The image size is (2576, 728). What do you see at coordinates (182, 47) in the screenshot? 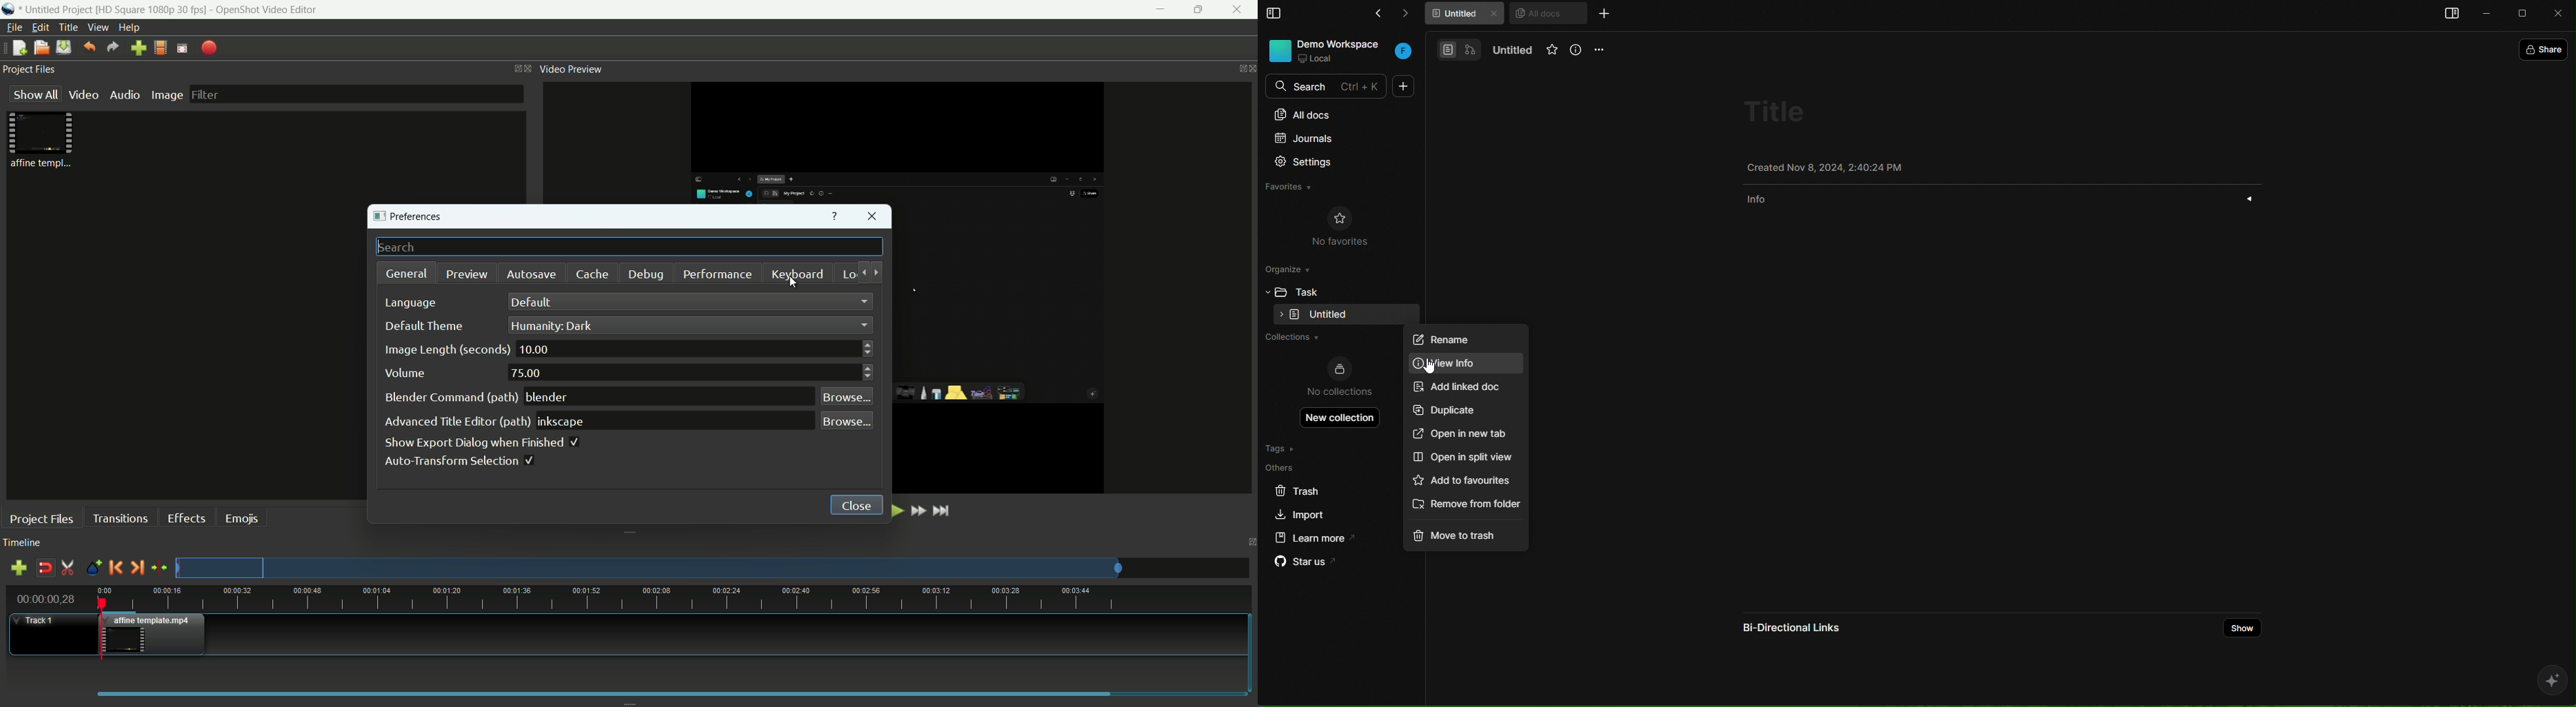
I see `full screen` at bounding box center [182, 47].